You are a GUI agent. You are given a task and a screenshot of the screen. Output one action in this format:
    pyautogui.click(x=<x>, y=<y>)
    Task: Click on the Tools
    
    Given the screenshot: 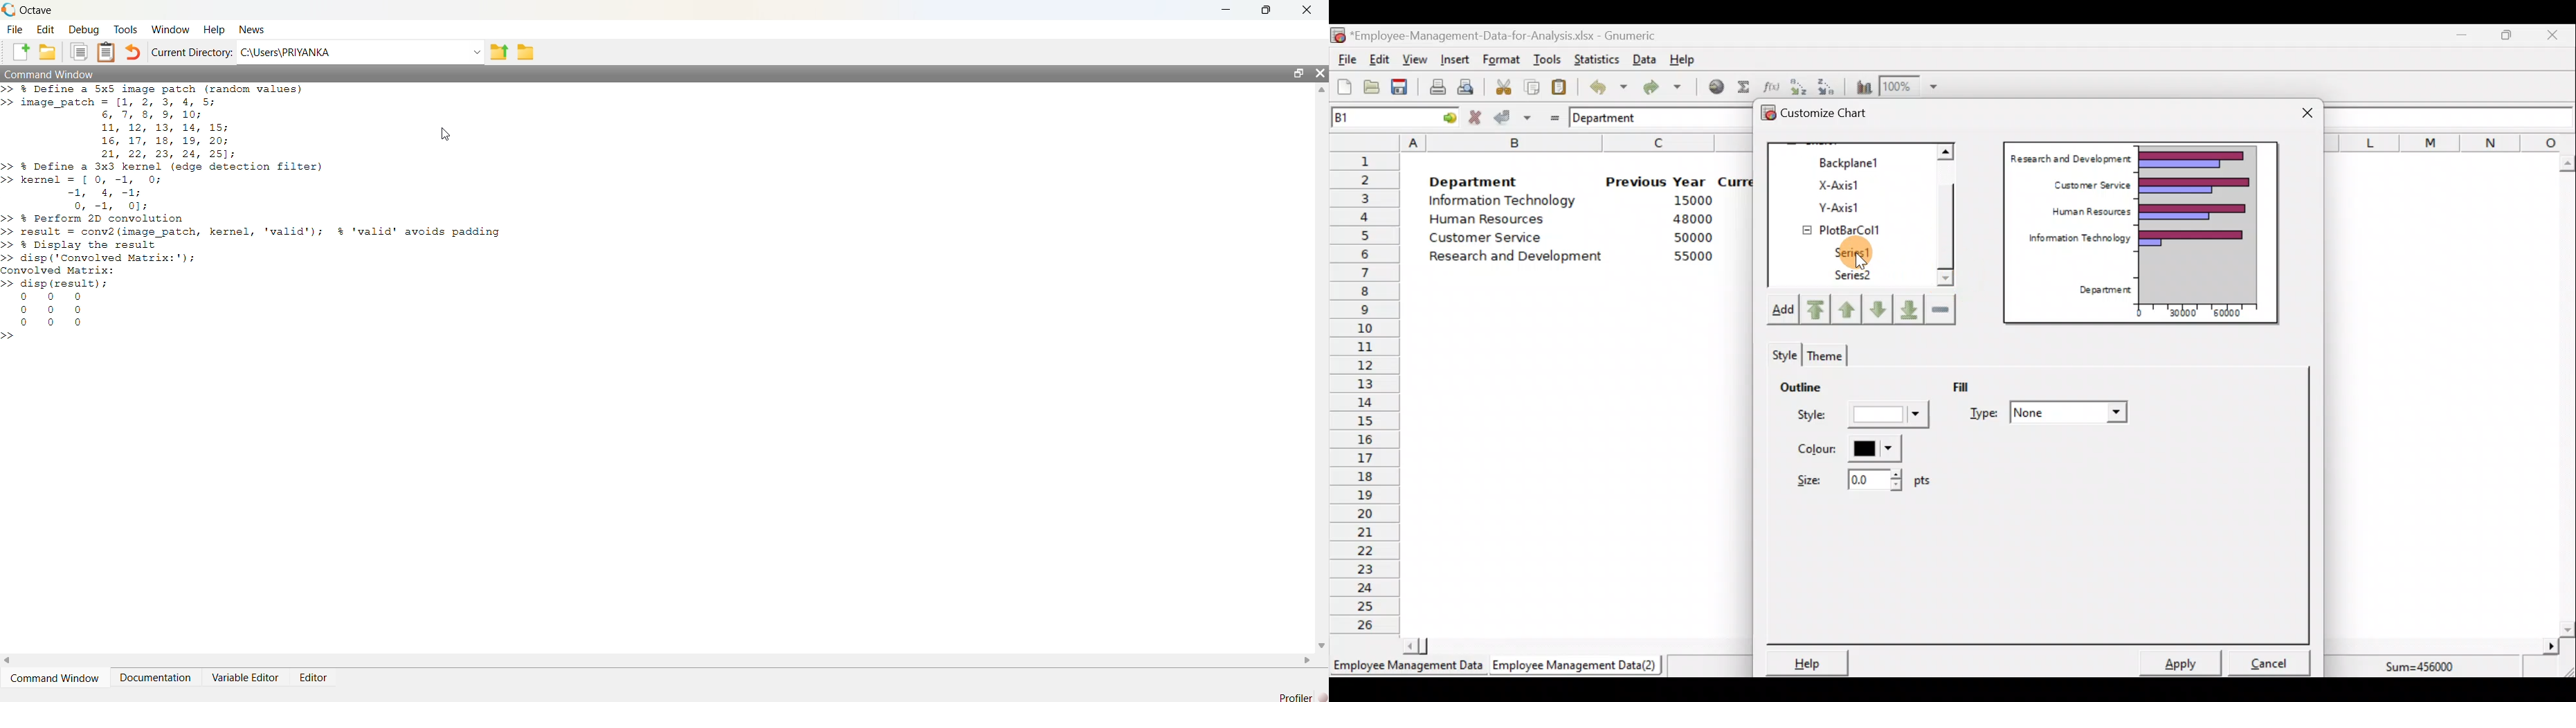 What is the action you would take?
    pyautogui.click(x=1547, y=60)
    